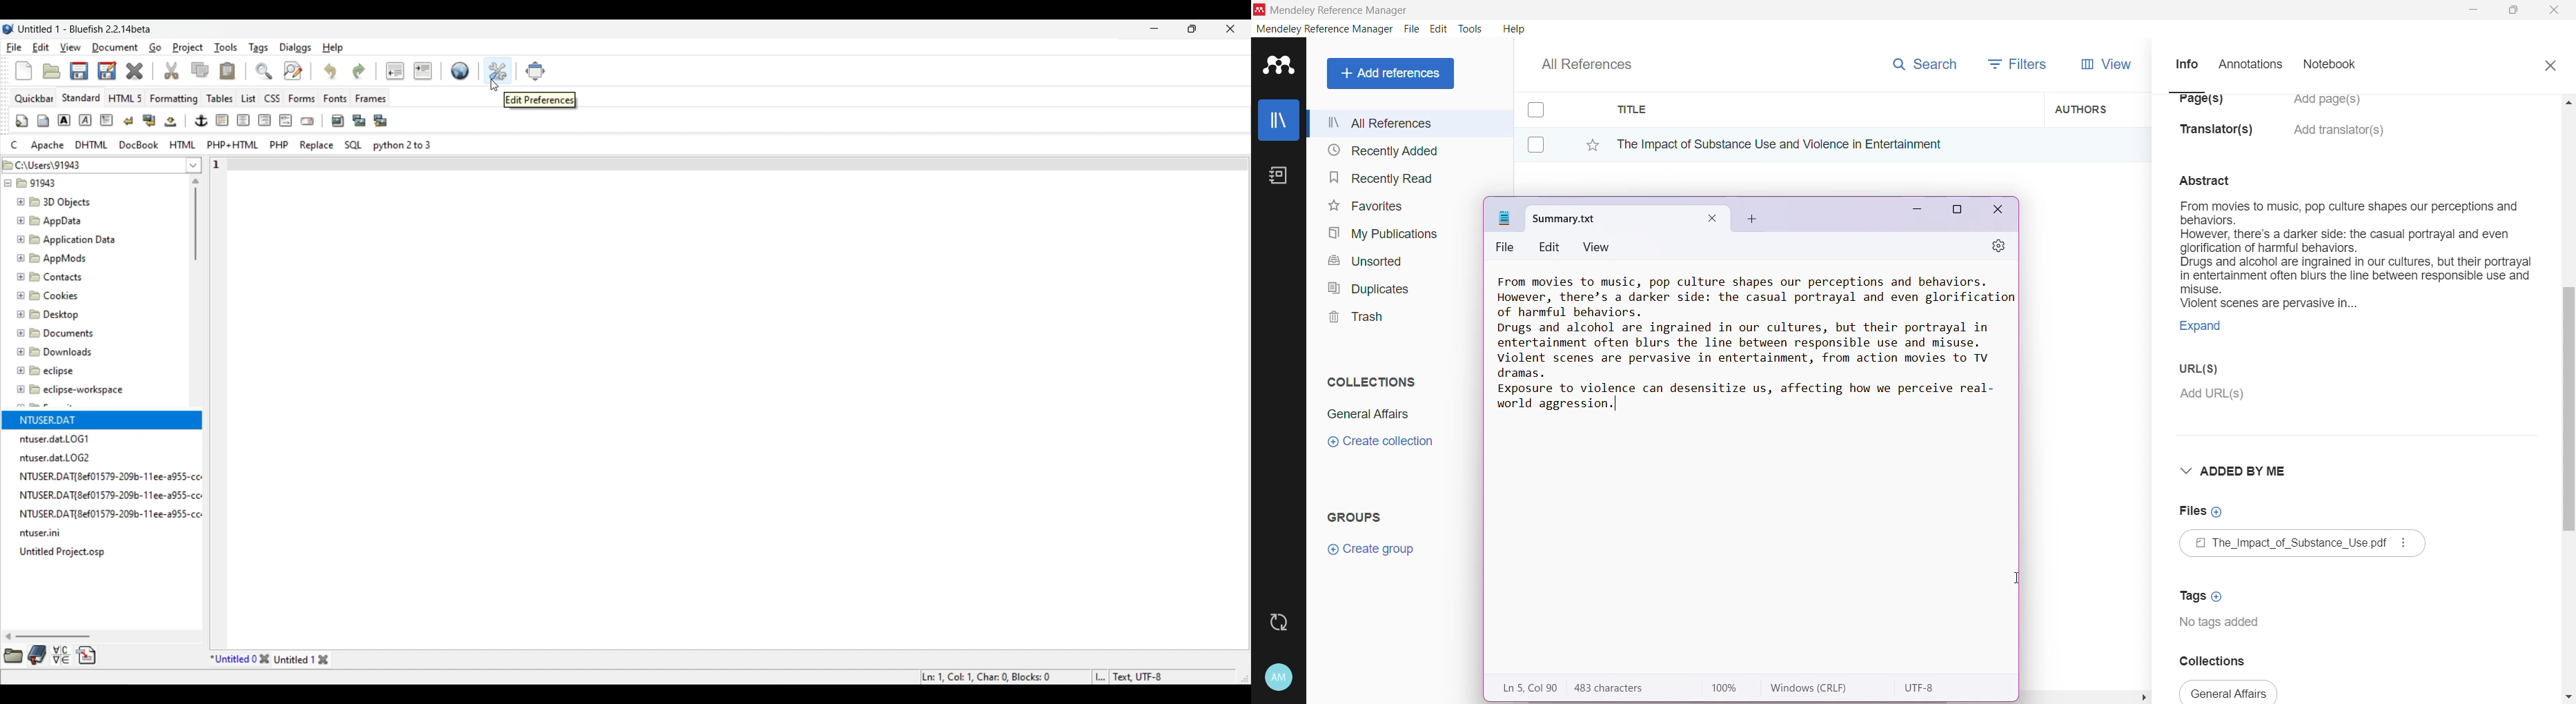  What do you see at coordinates (1543, 126) in the screenshot?
I see `Click to select item(s)` at bounding box center [1543, 126].